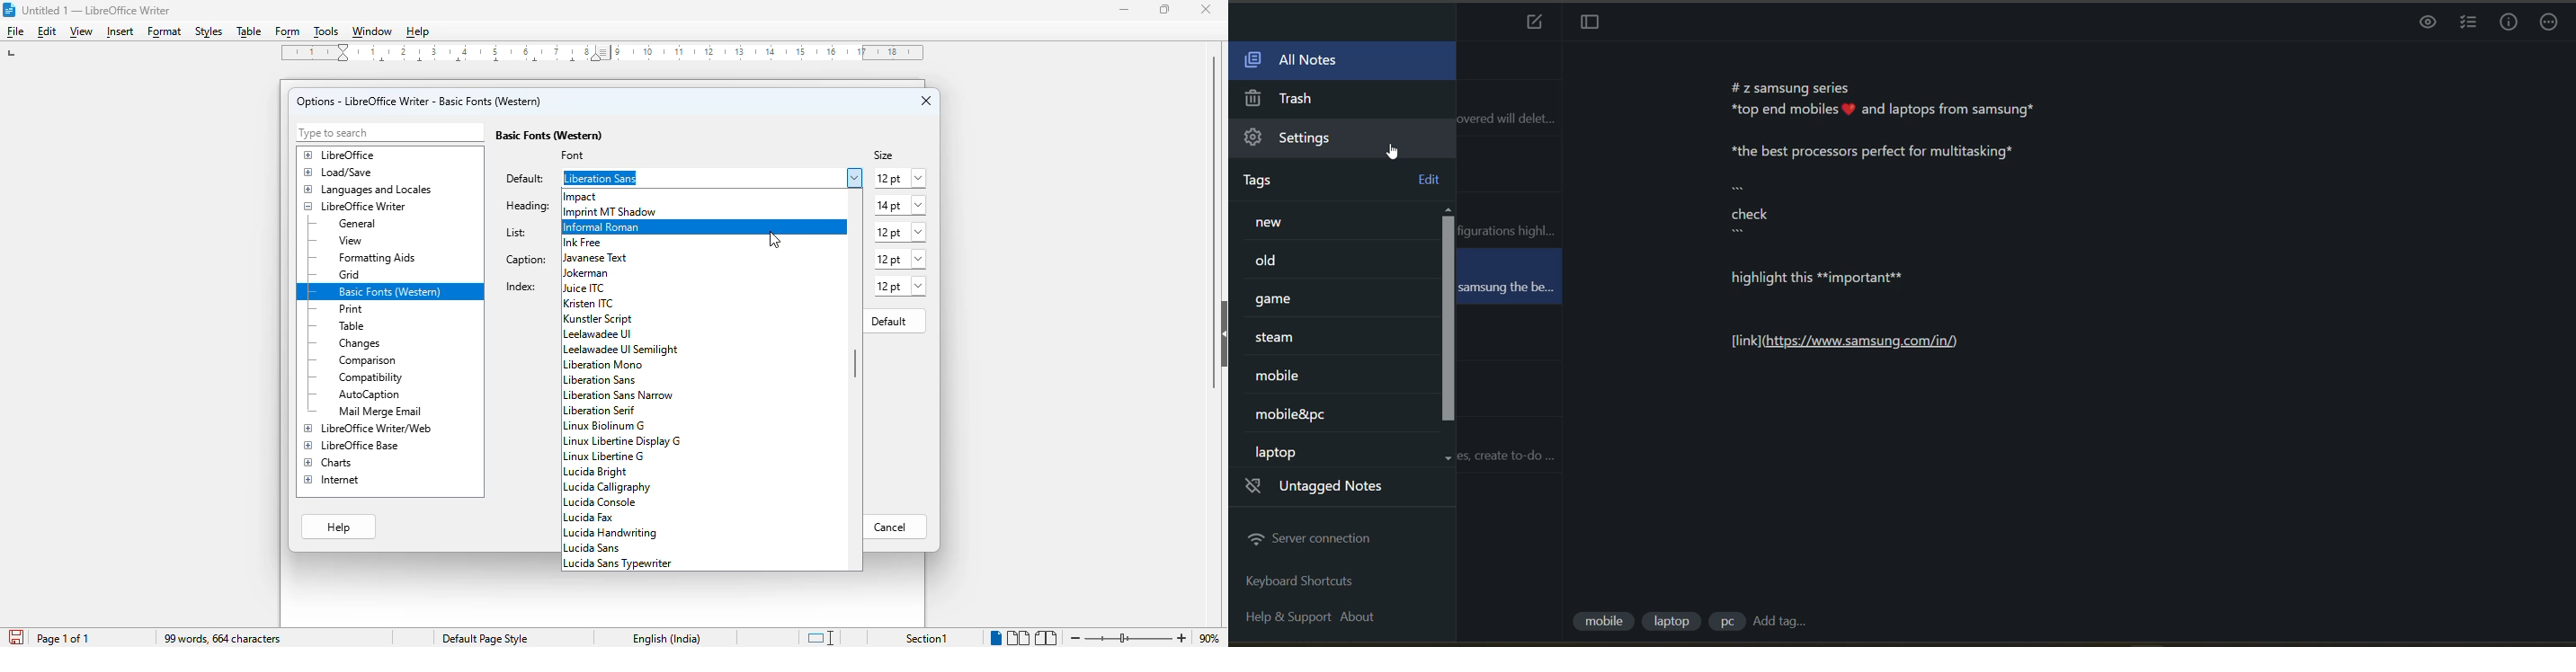  I want to click on format, so click(165, 32).